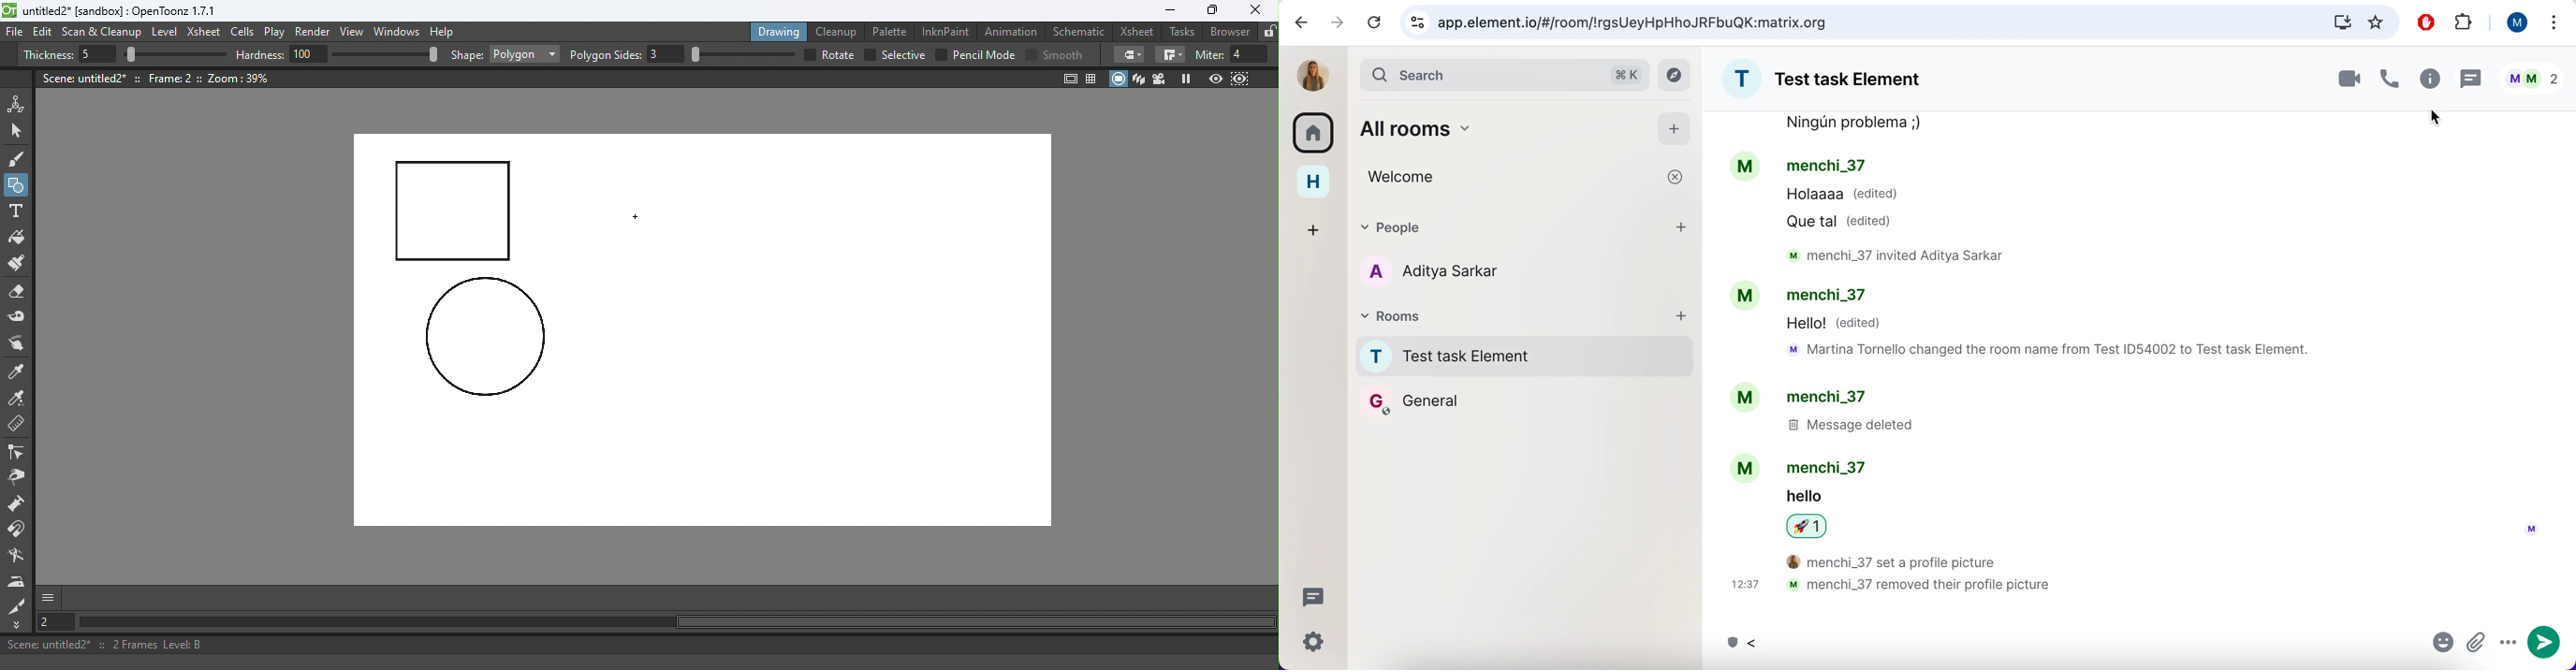  I want to click on Xsheet, so click(1139, 31).